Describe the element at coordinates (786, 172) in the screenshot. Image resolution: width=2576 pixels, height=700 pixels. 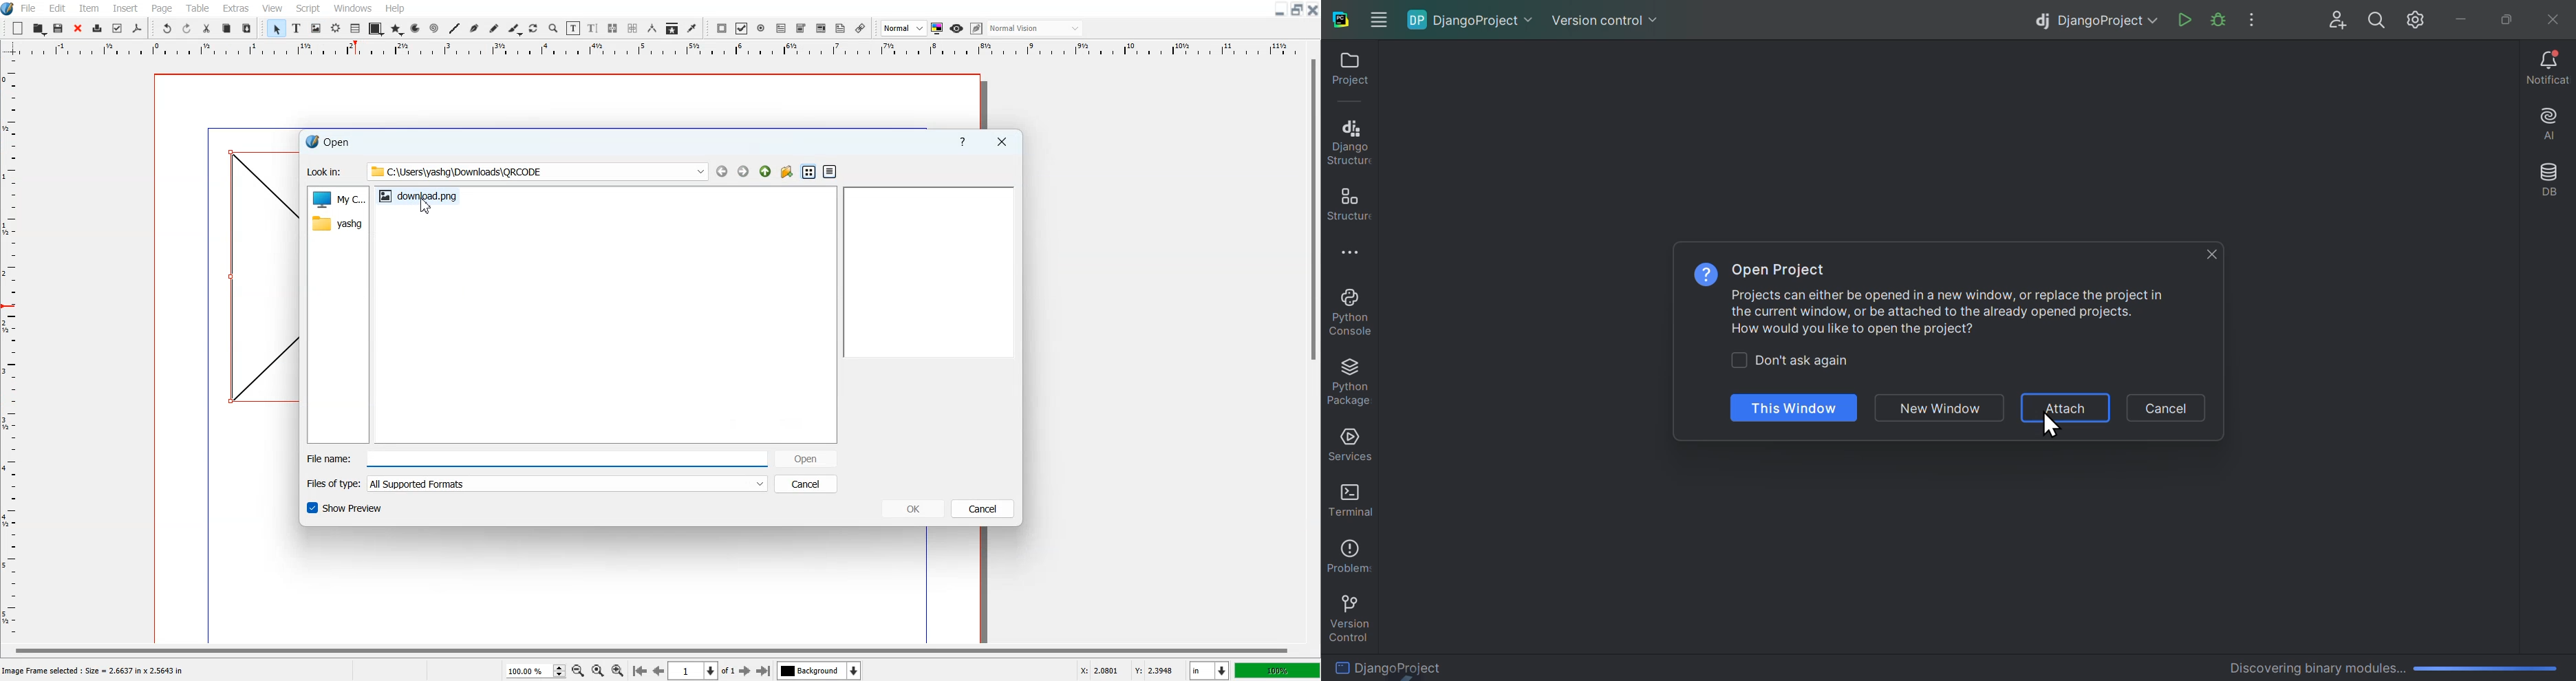
I see `Create new folder` at that location.